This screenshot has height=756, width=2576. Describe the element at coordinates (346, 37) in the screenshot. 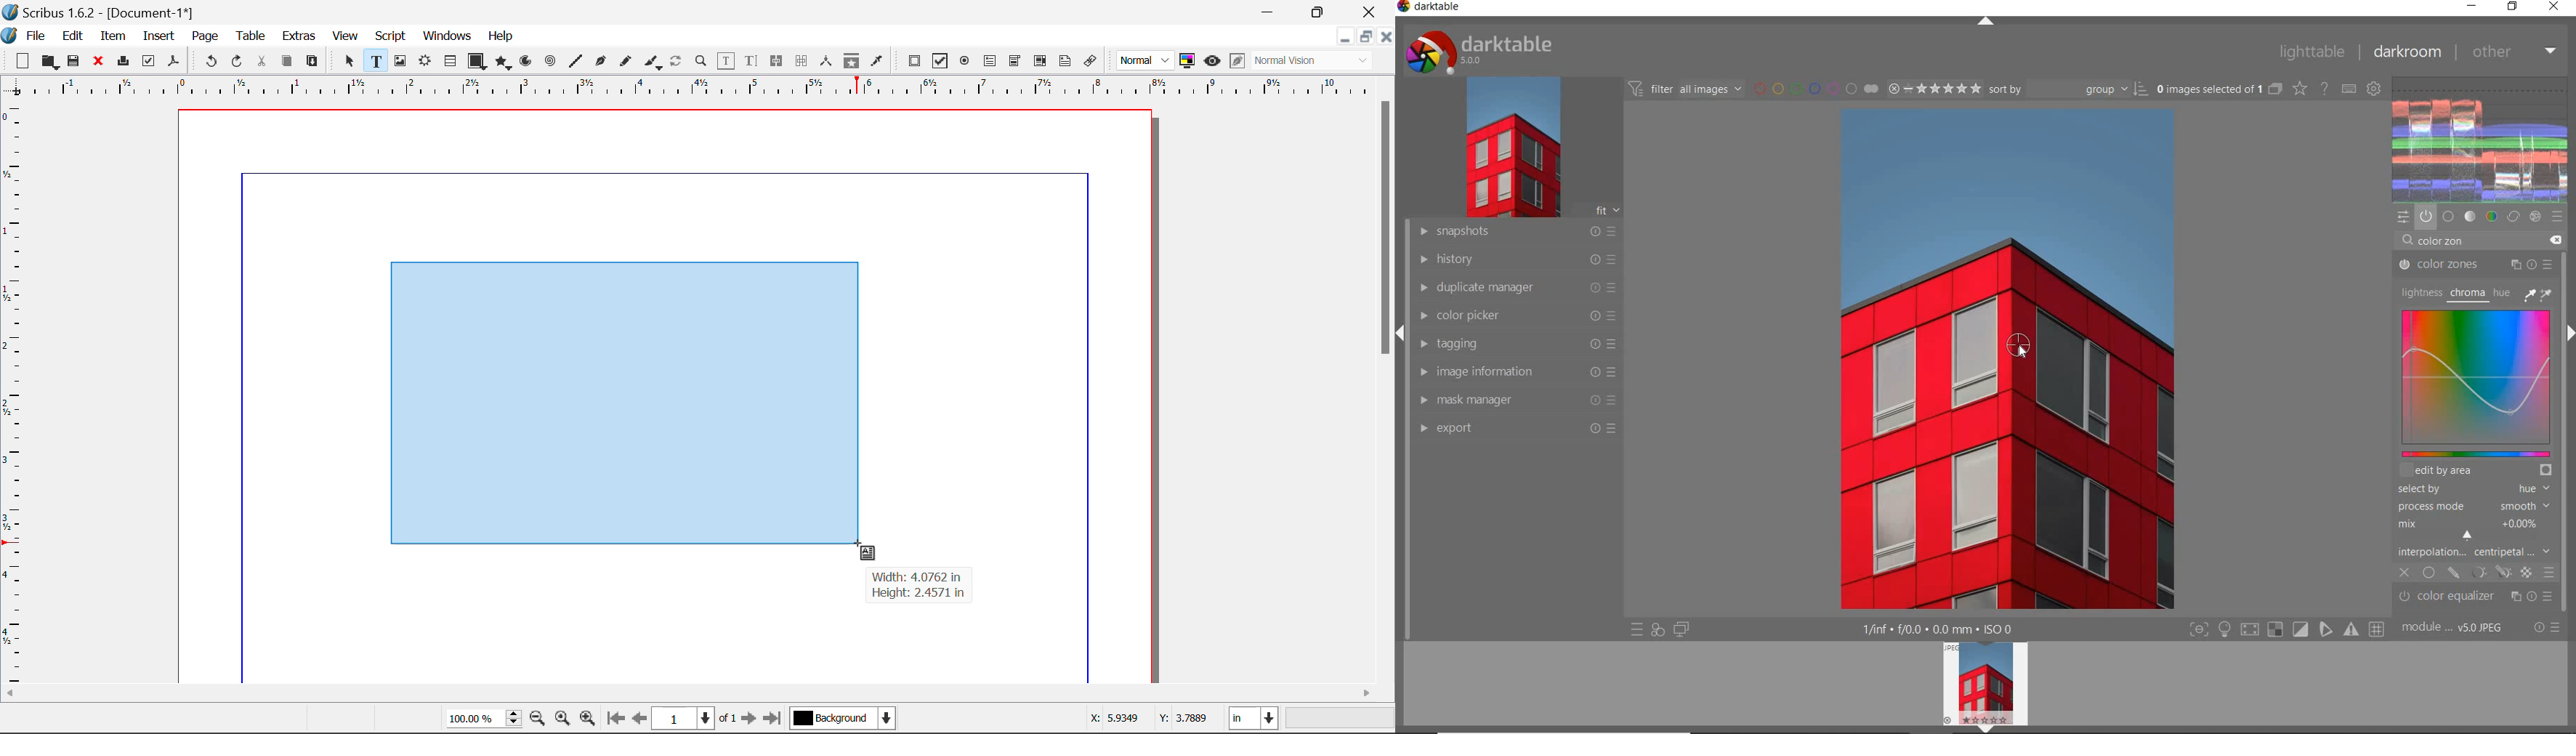

I see `View` at that location.